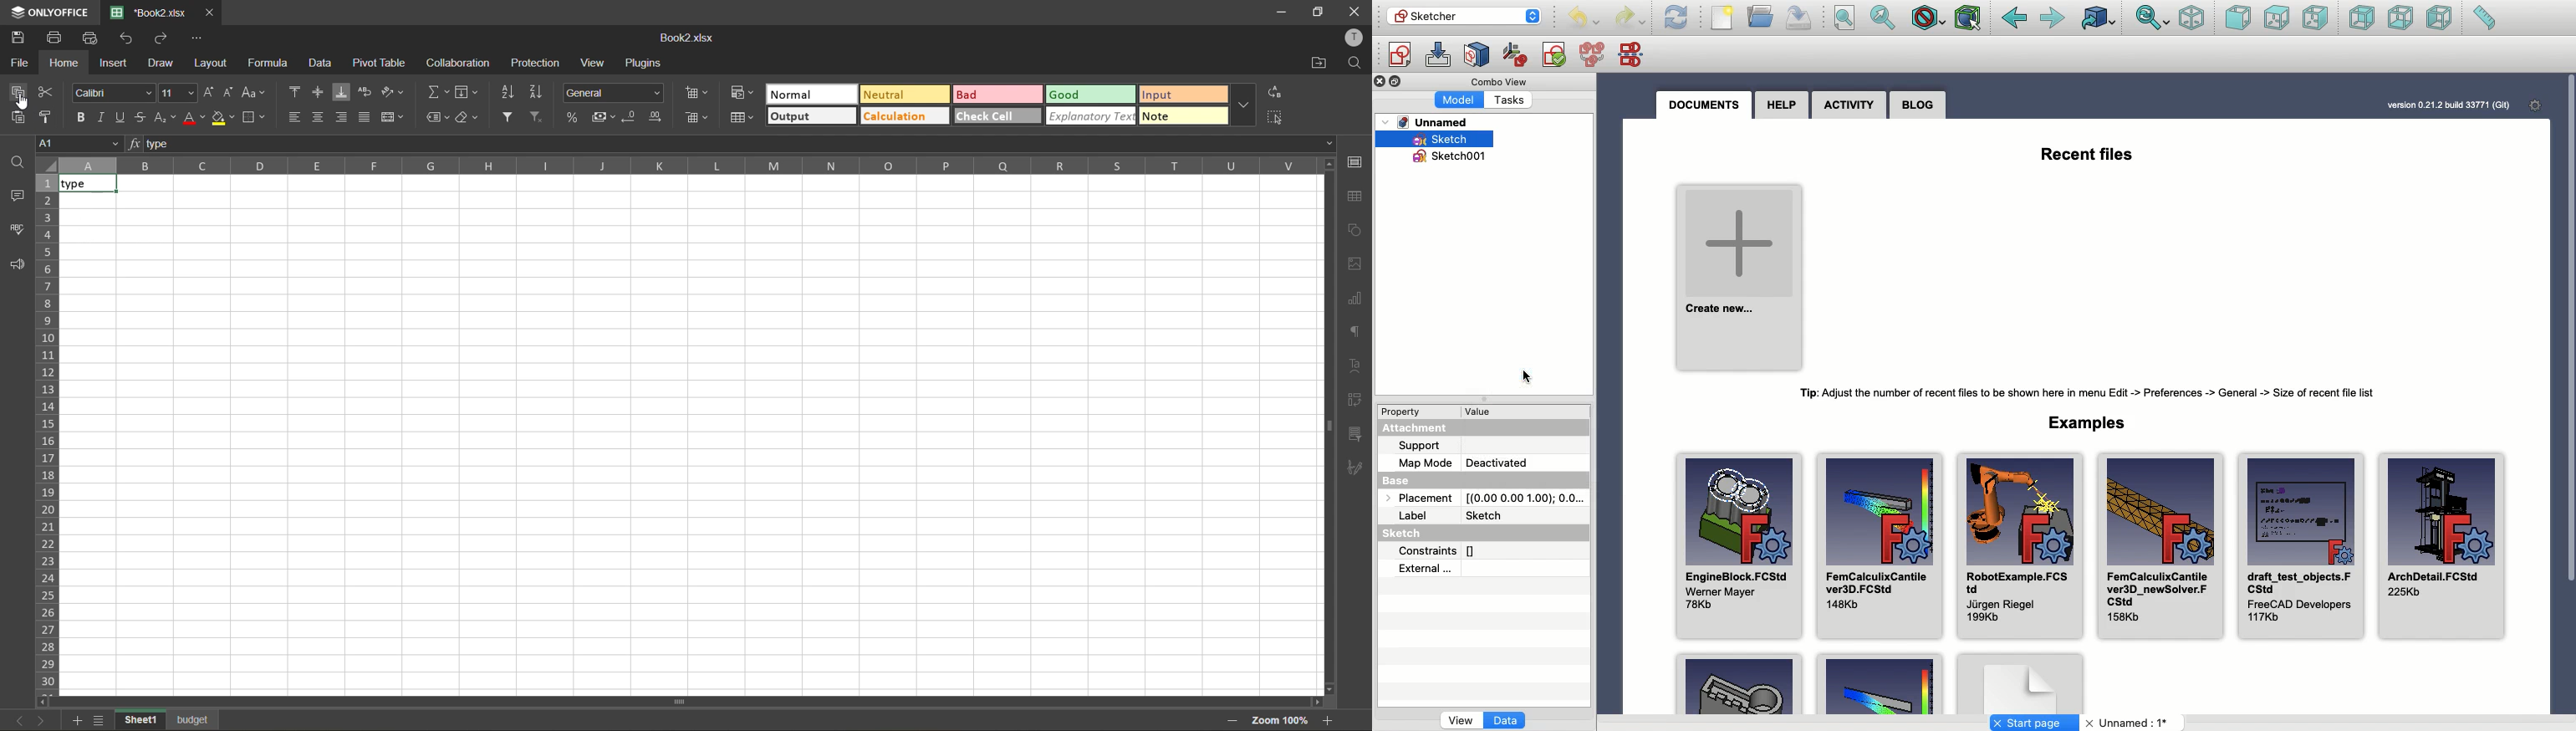 The image size is (2576, 756). What do you see at coordinates (1461, 722) in the screenshot?
I see `View` at bounding box center [1461, 722].